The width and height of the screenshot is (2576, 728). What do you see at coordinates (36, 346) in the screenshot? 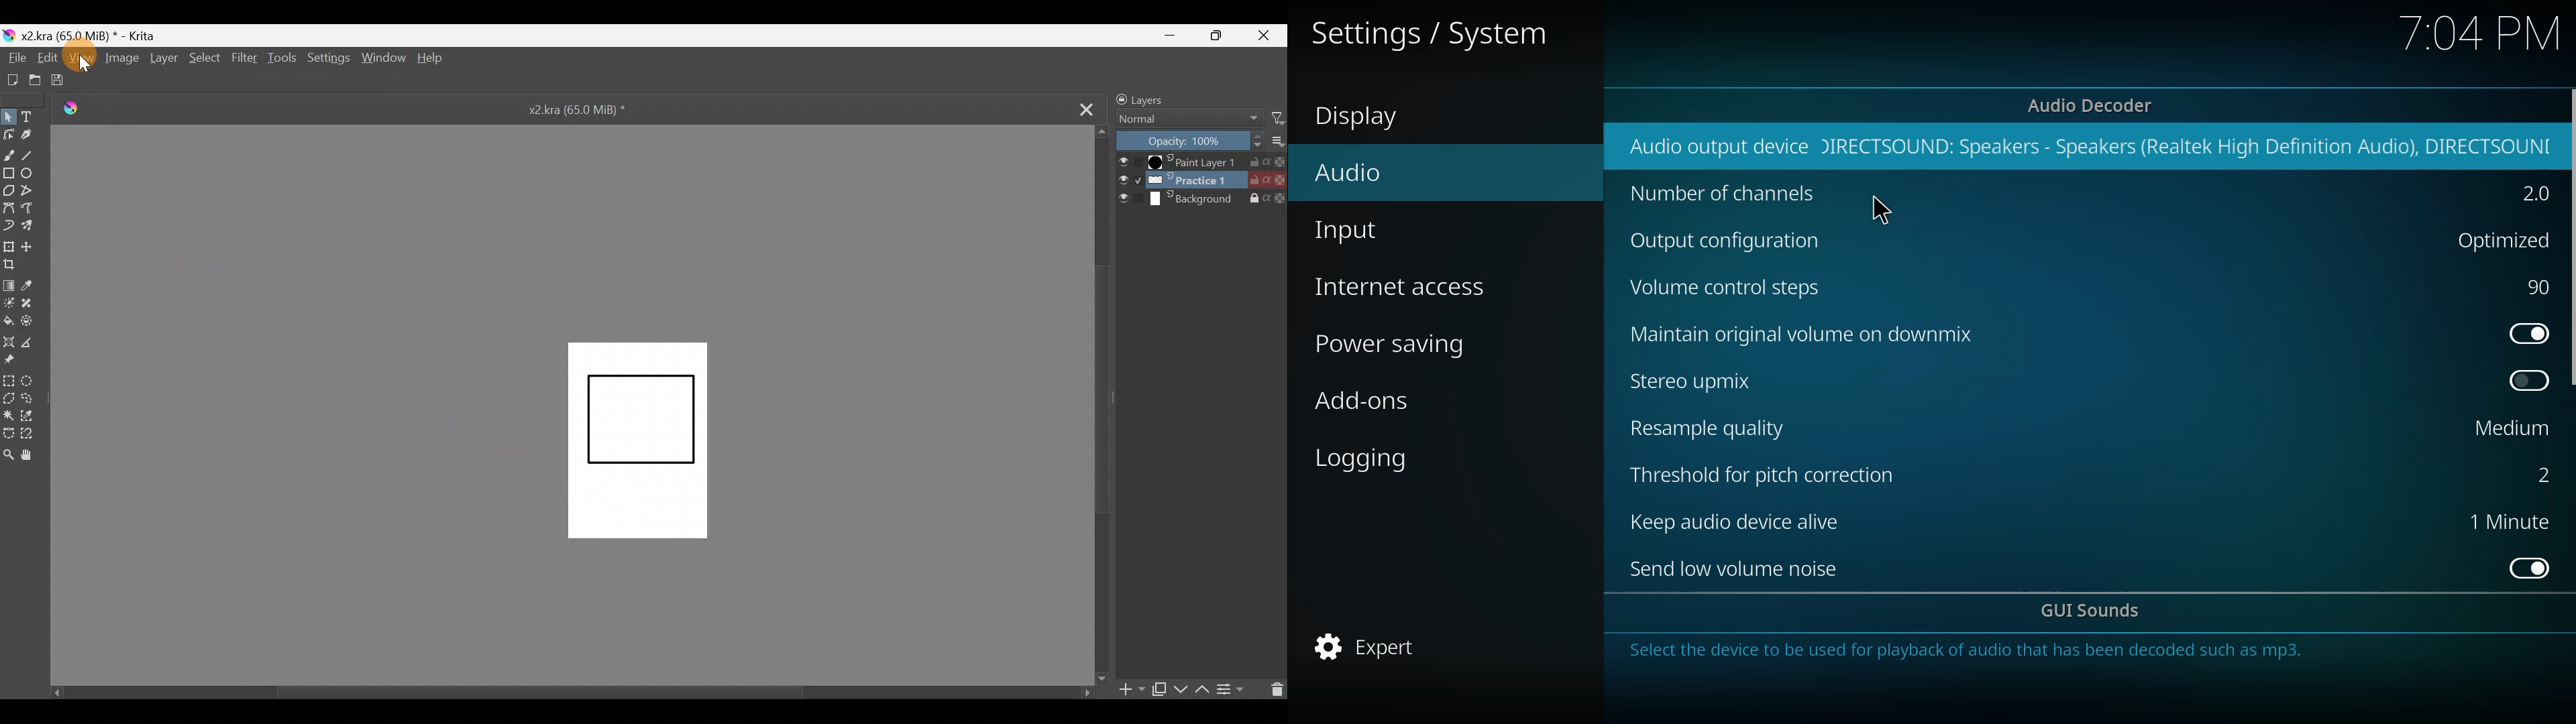
I see `Measure distance between two points` at bounding box center [36, 346].